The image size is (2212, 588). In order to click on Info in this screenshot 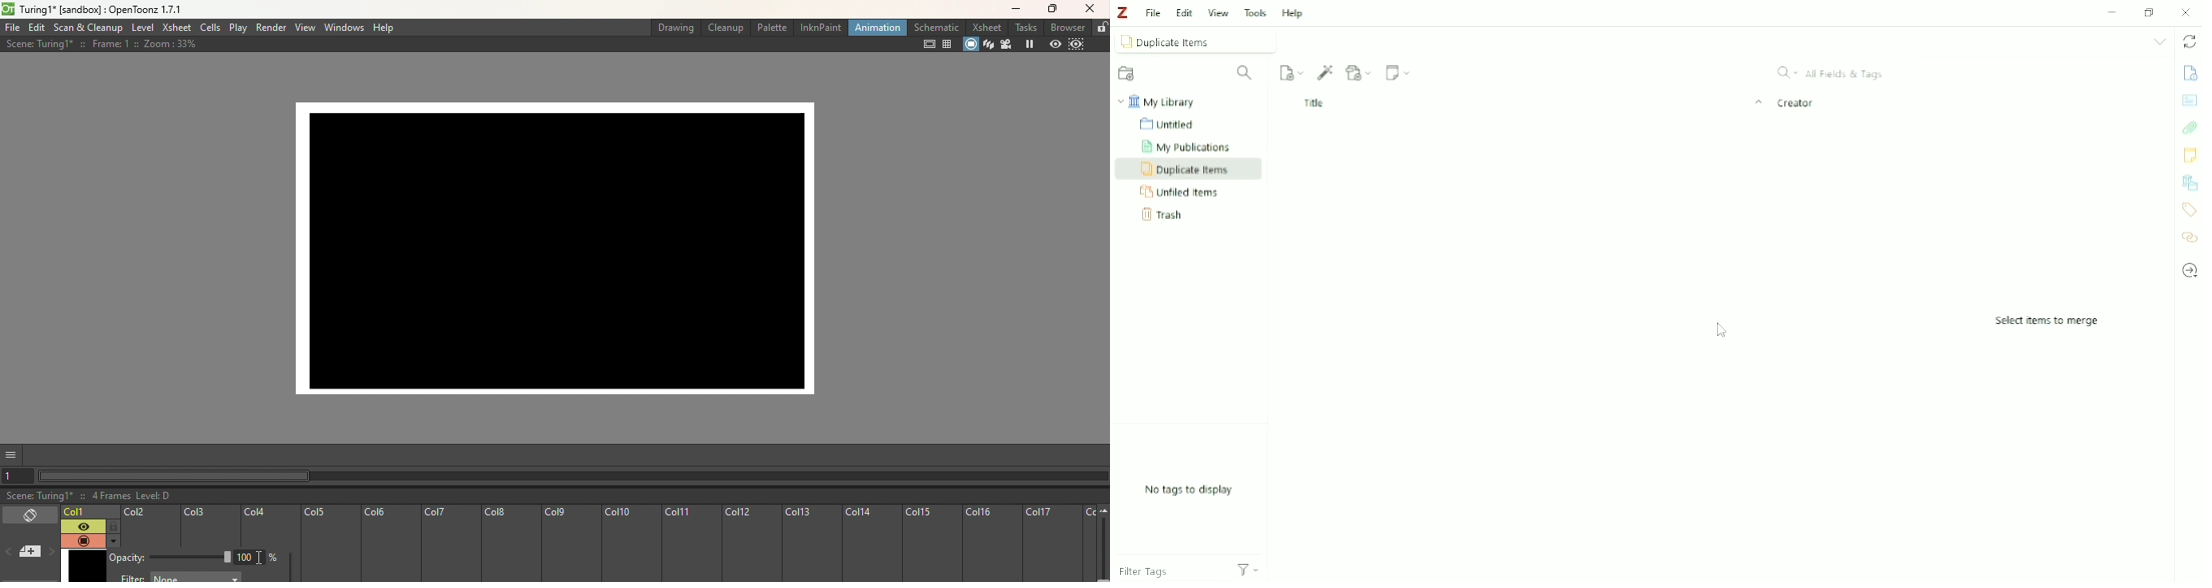, I will do `click(2189, 71)`.